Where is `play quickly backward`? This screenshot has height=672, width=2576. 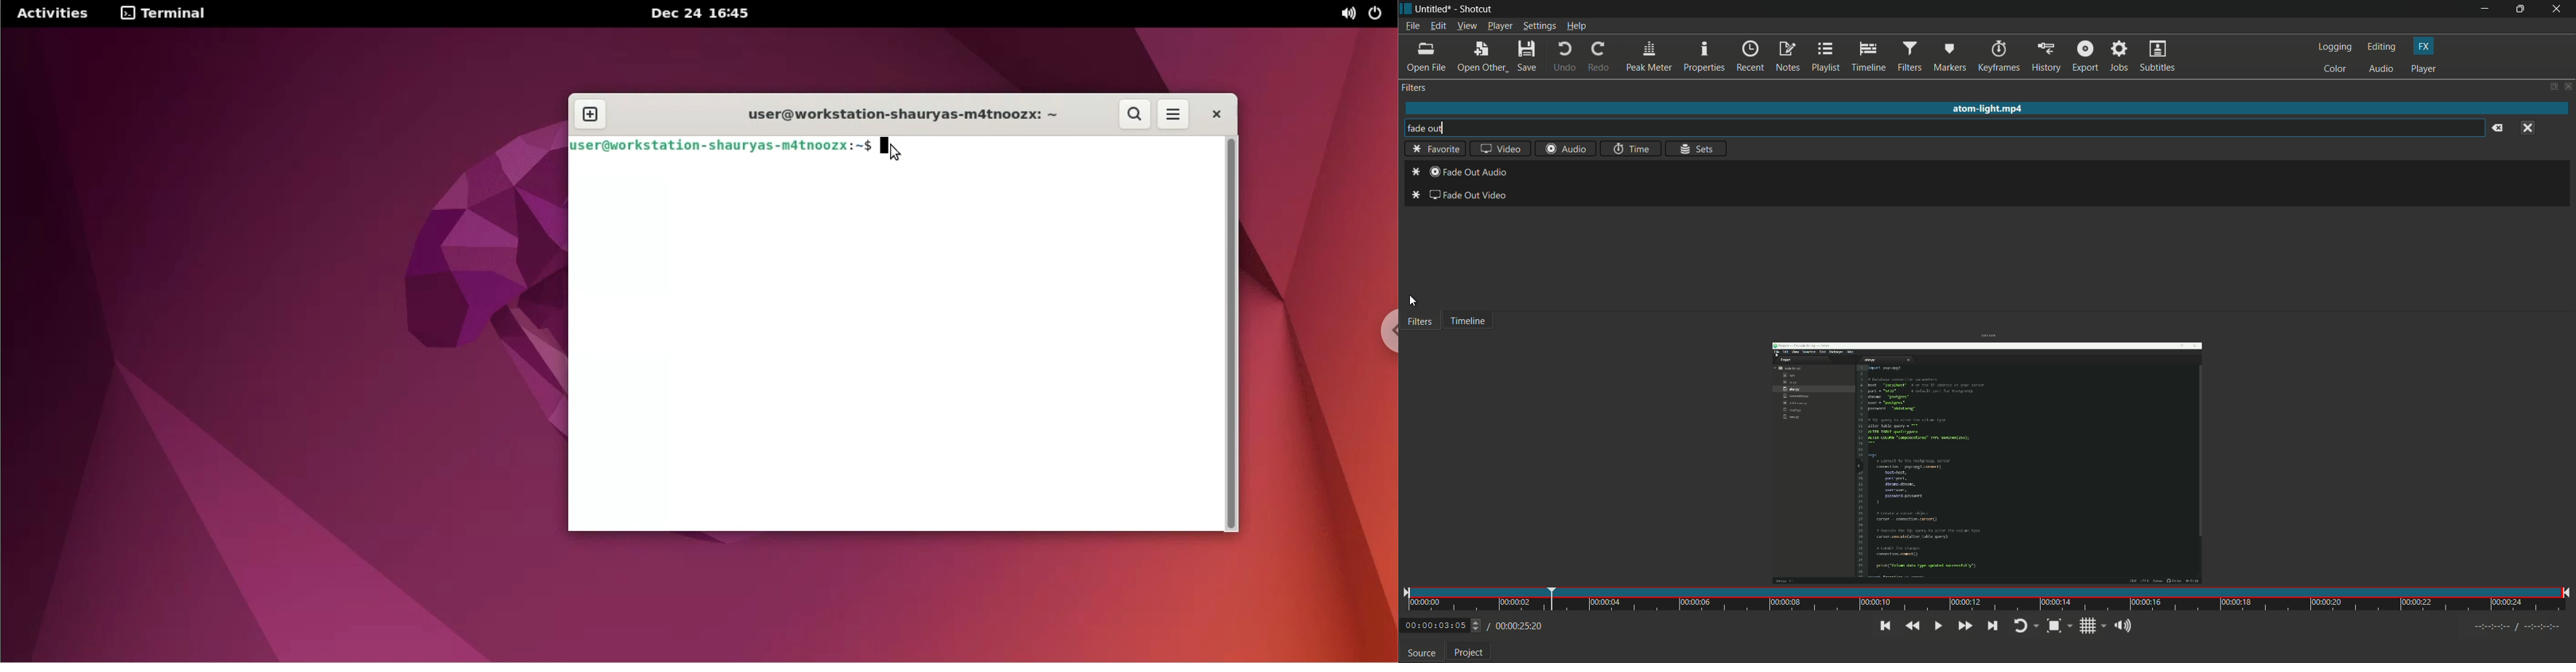
play quickly backward is located at coordinates (1913, 626).